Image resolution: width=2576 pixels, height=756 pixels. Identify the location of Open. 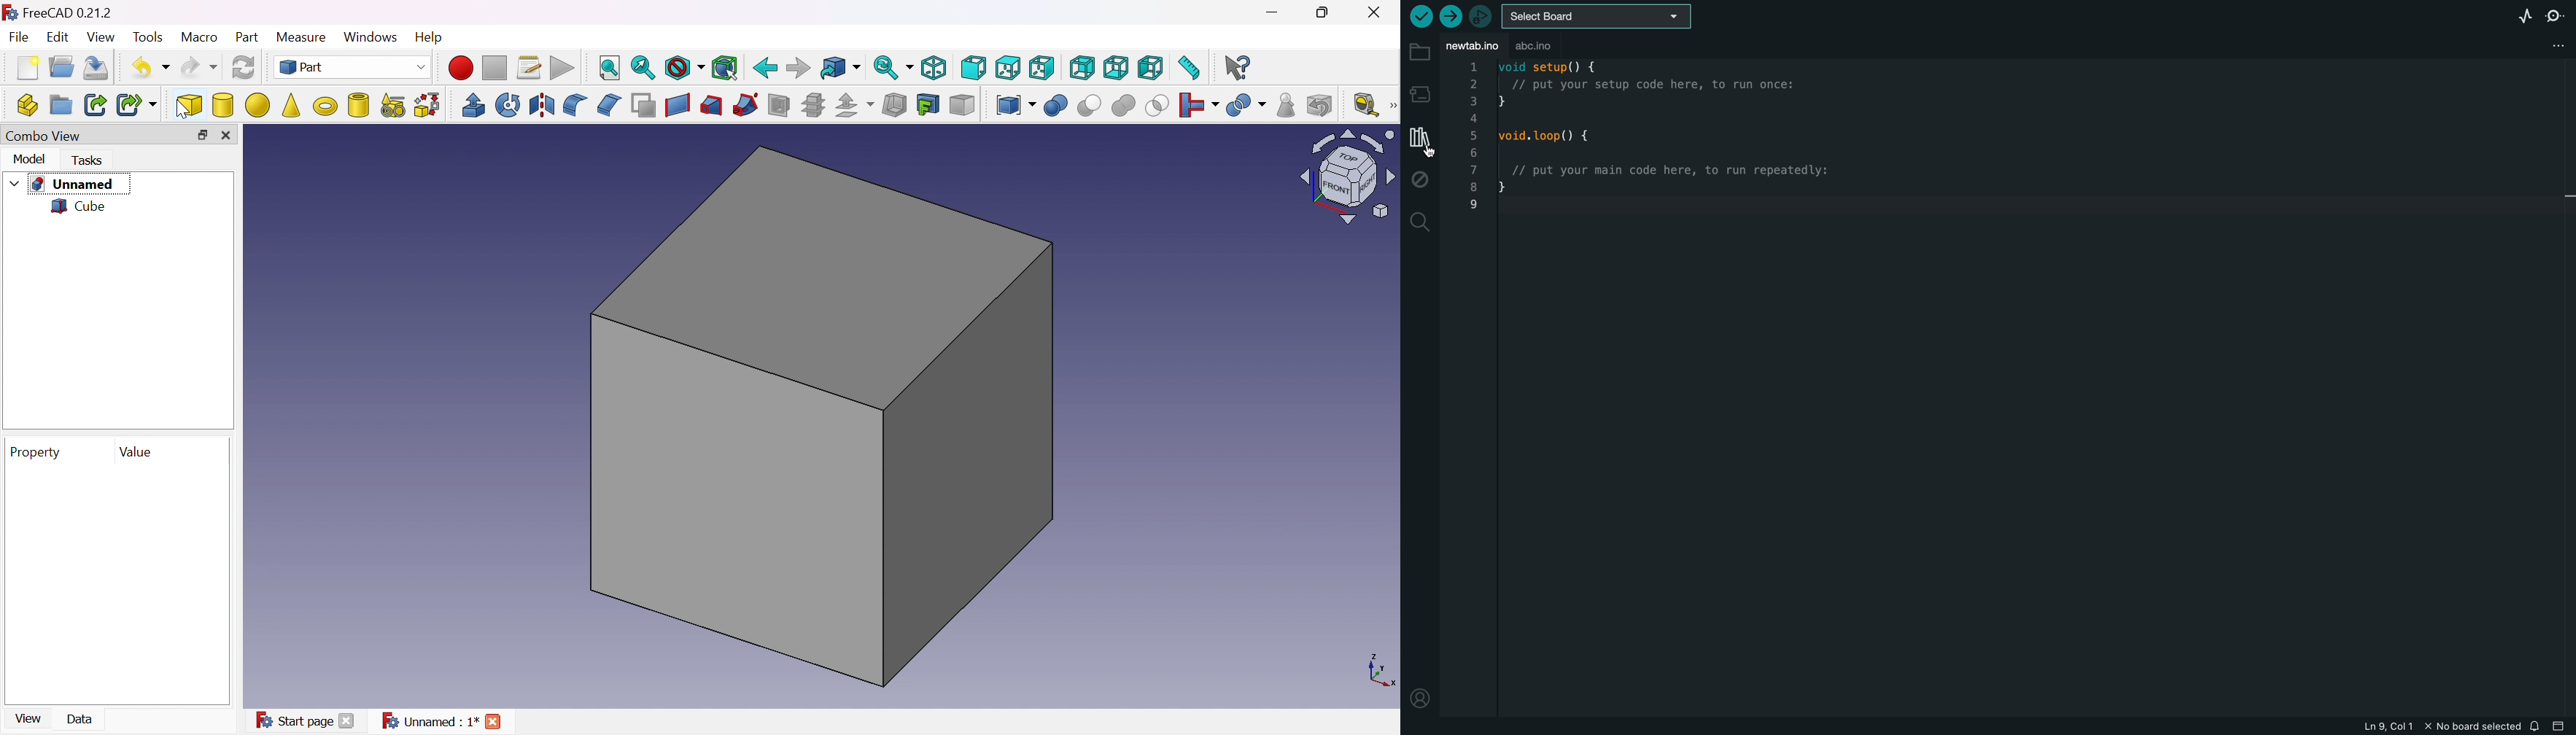
(61, 65).